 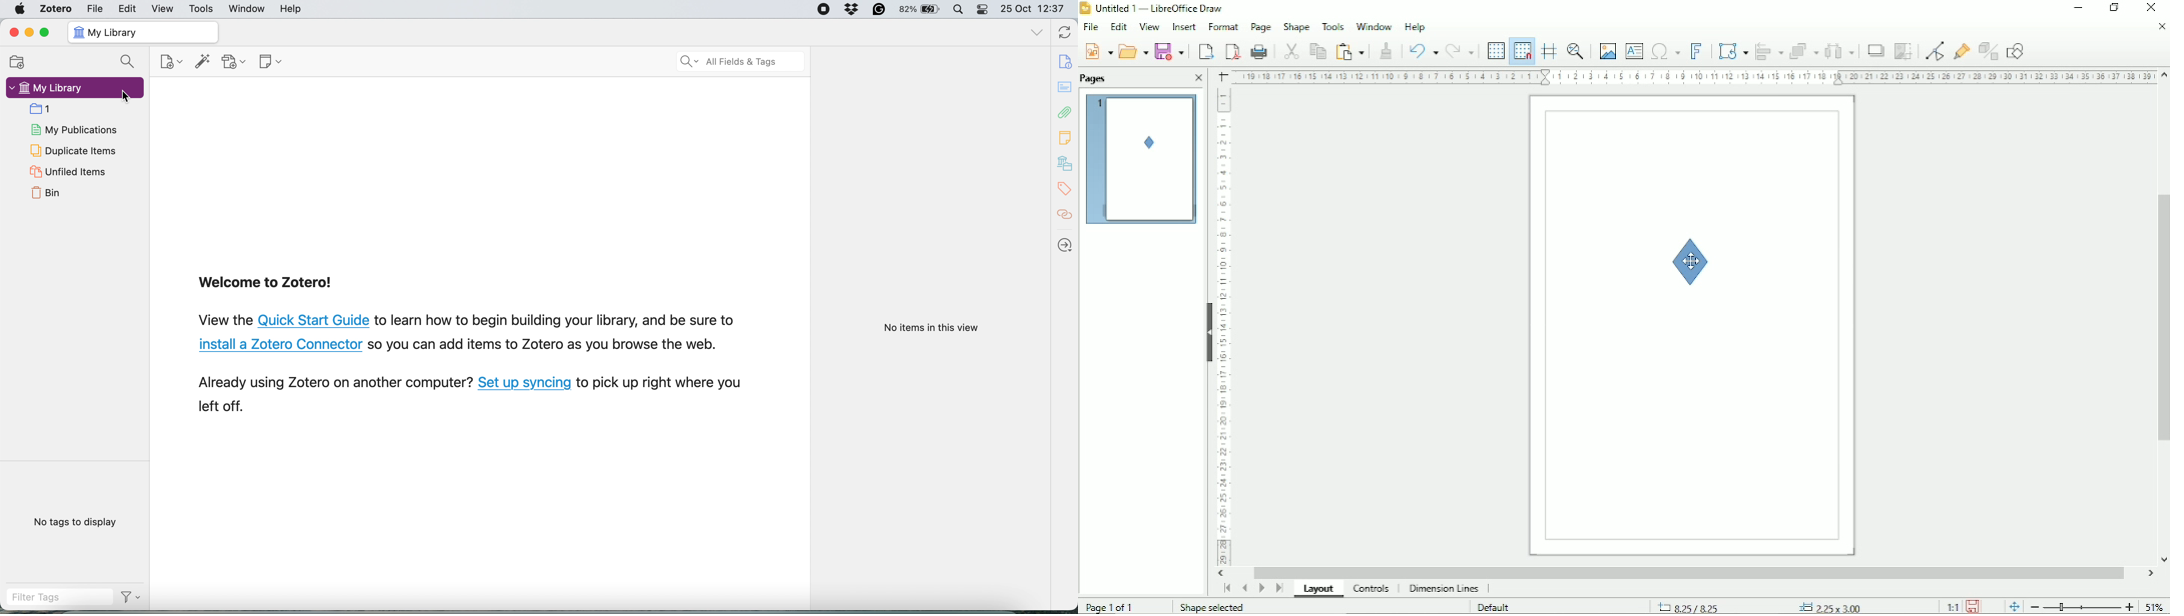 I want to click on new note, so click(x=272, y=62).